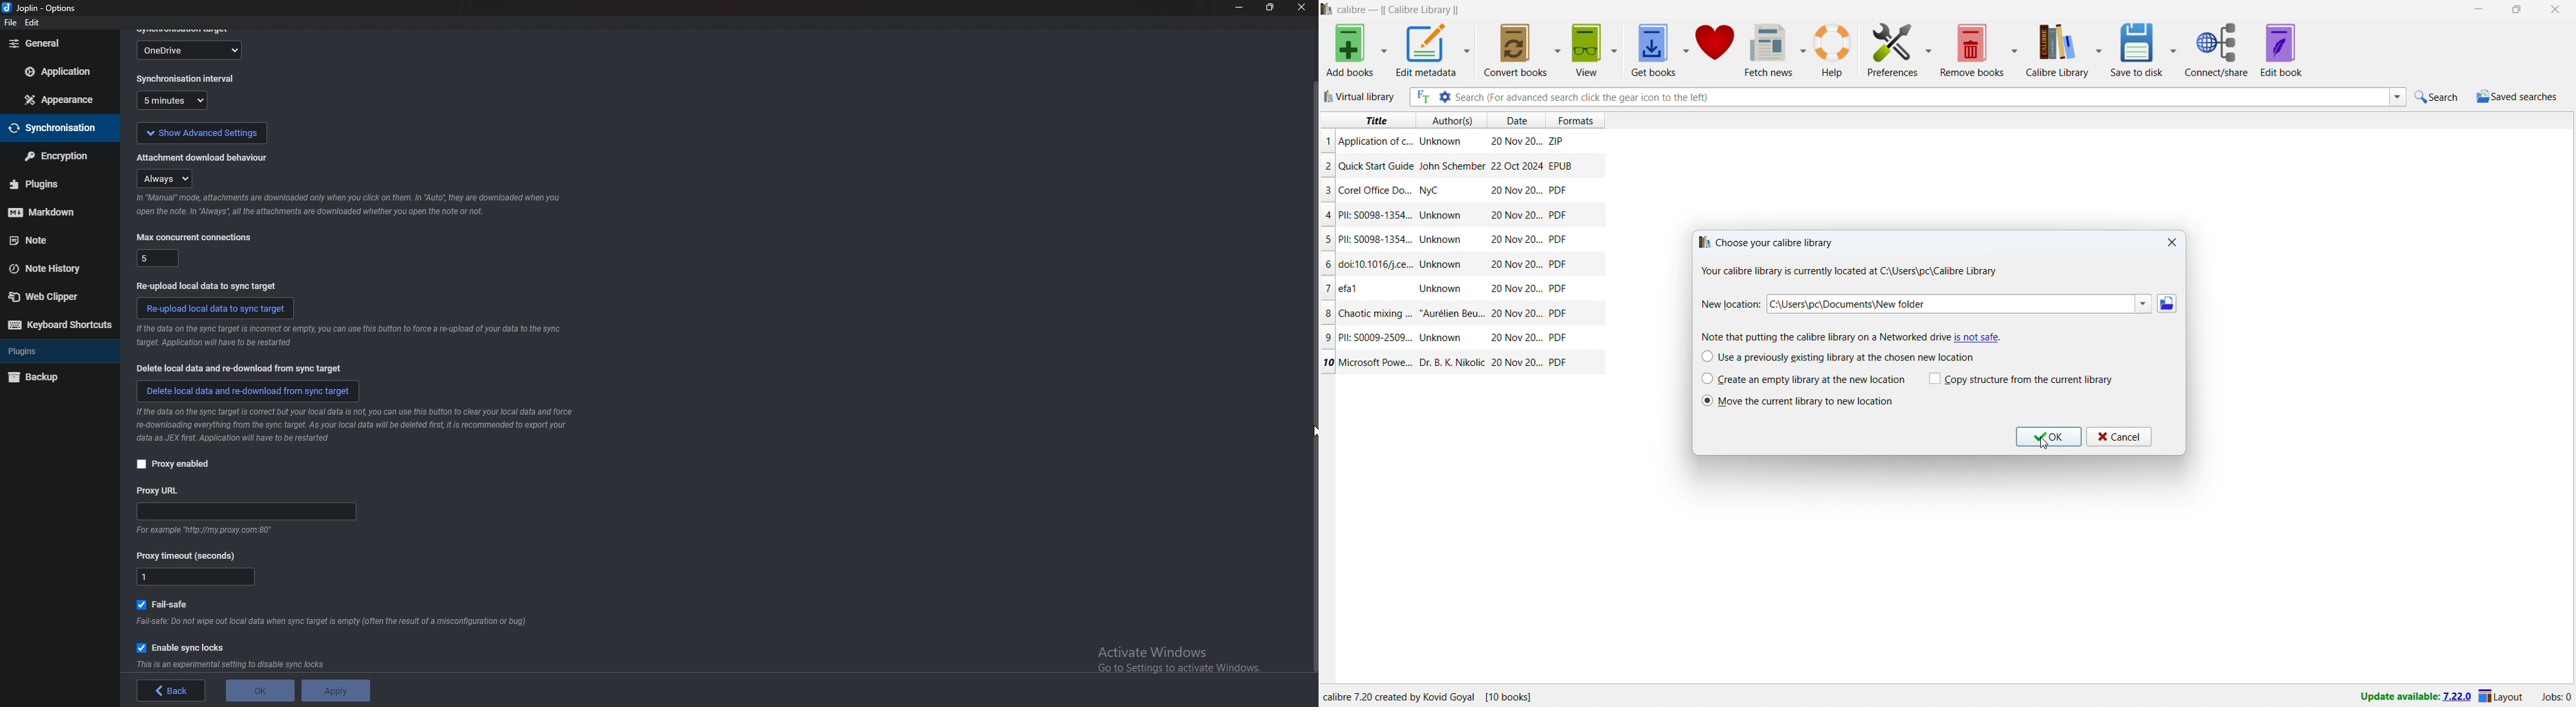 The width and height of the screenshot is (2576, 728). I want to click on Author, so click(1440, 287).